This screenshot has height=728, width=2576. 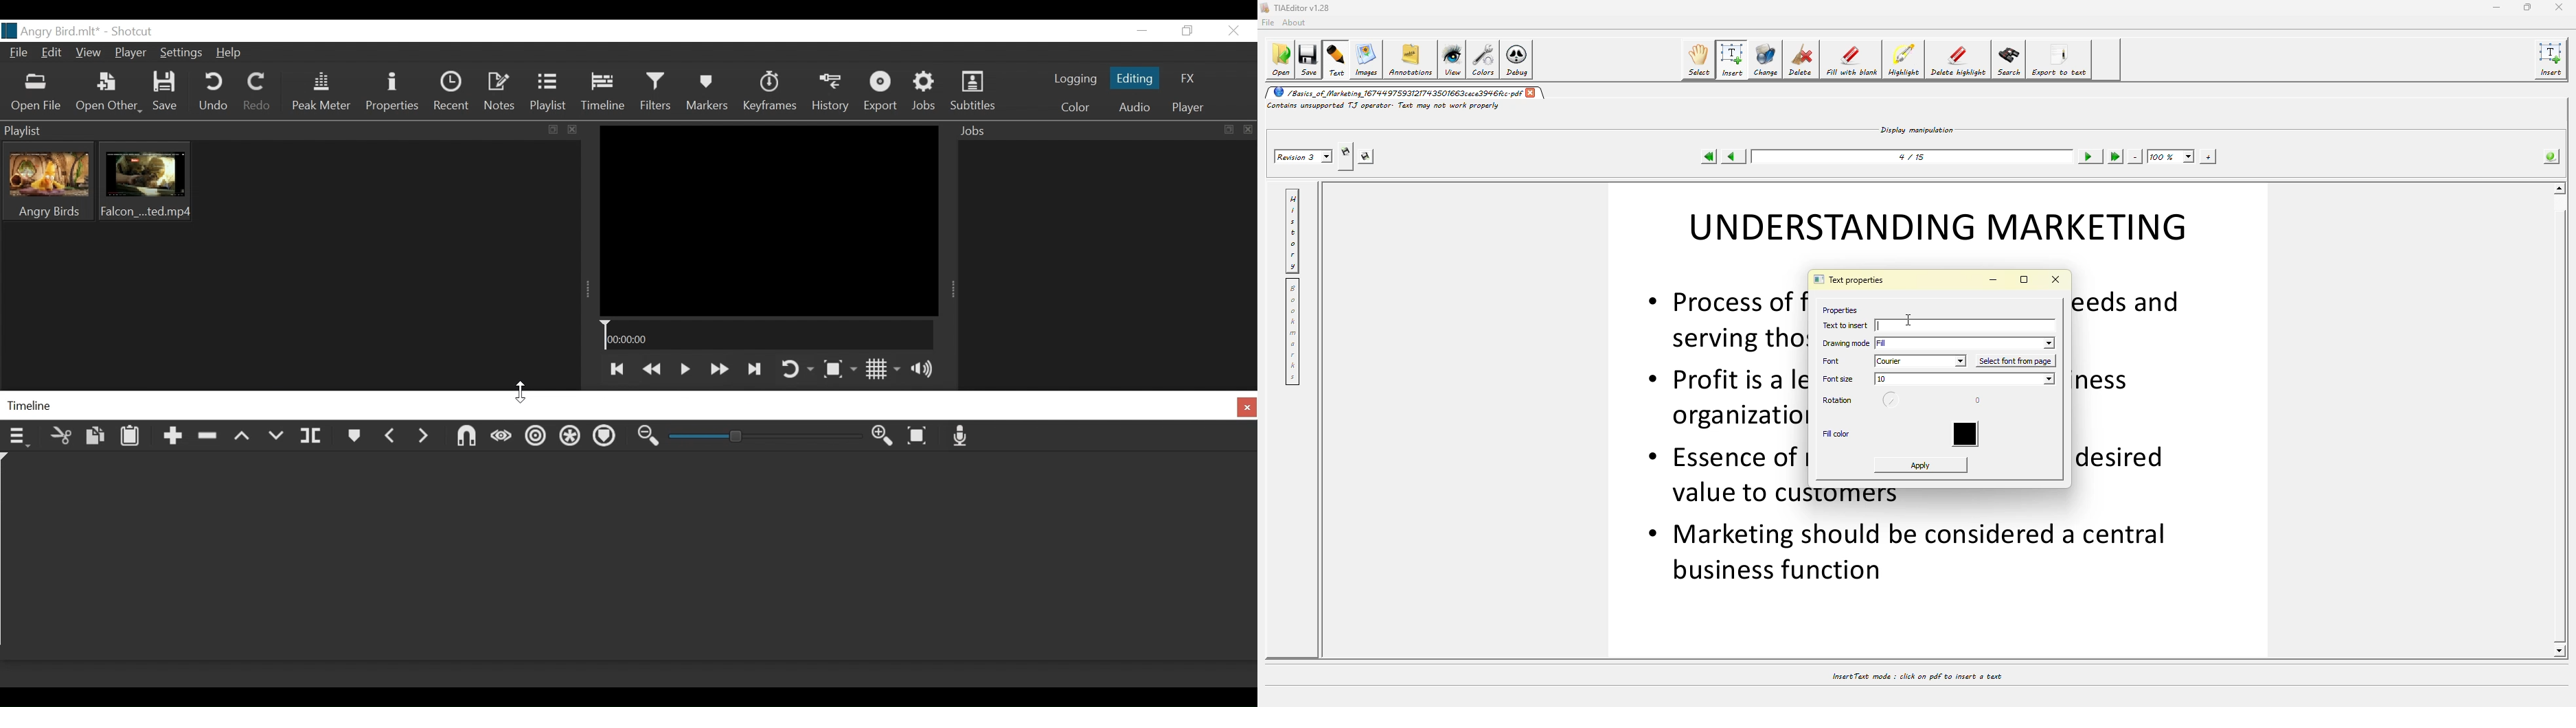 What do you see at coordinates (709, 92) in the screenshot?
I see `Markers` at bounding box center [709, 92].